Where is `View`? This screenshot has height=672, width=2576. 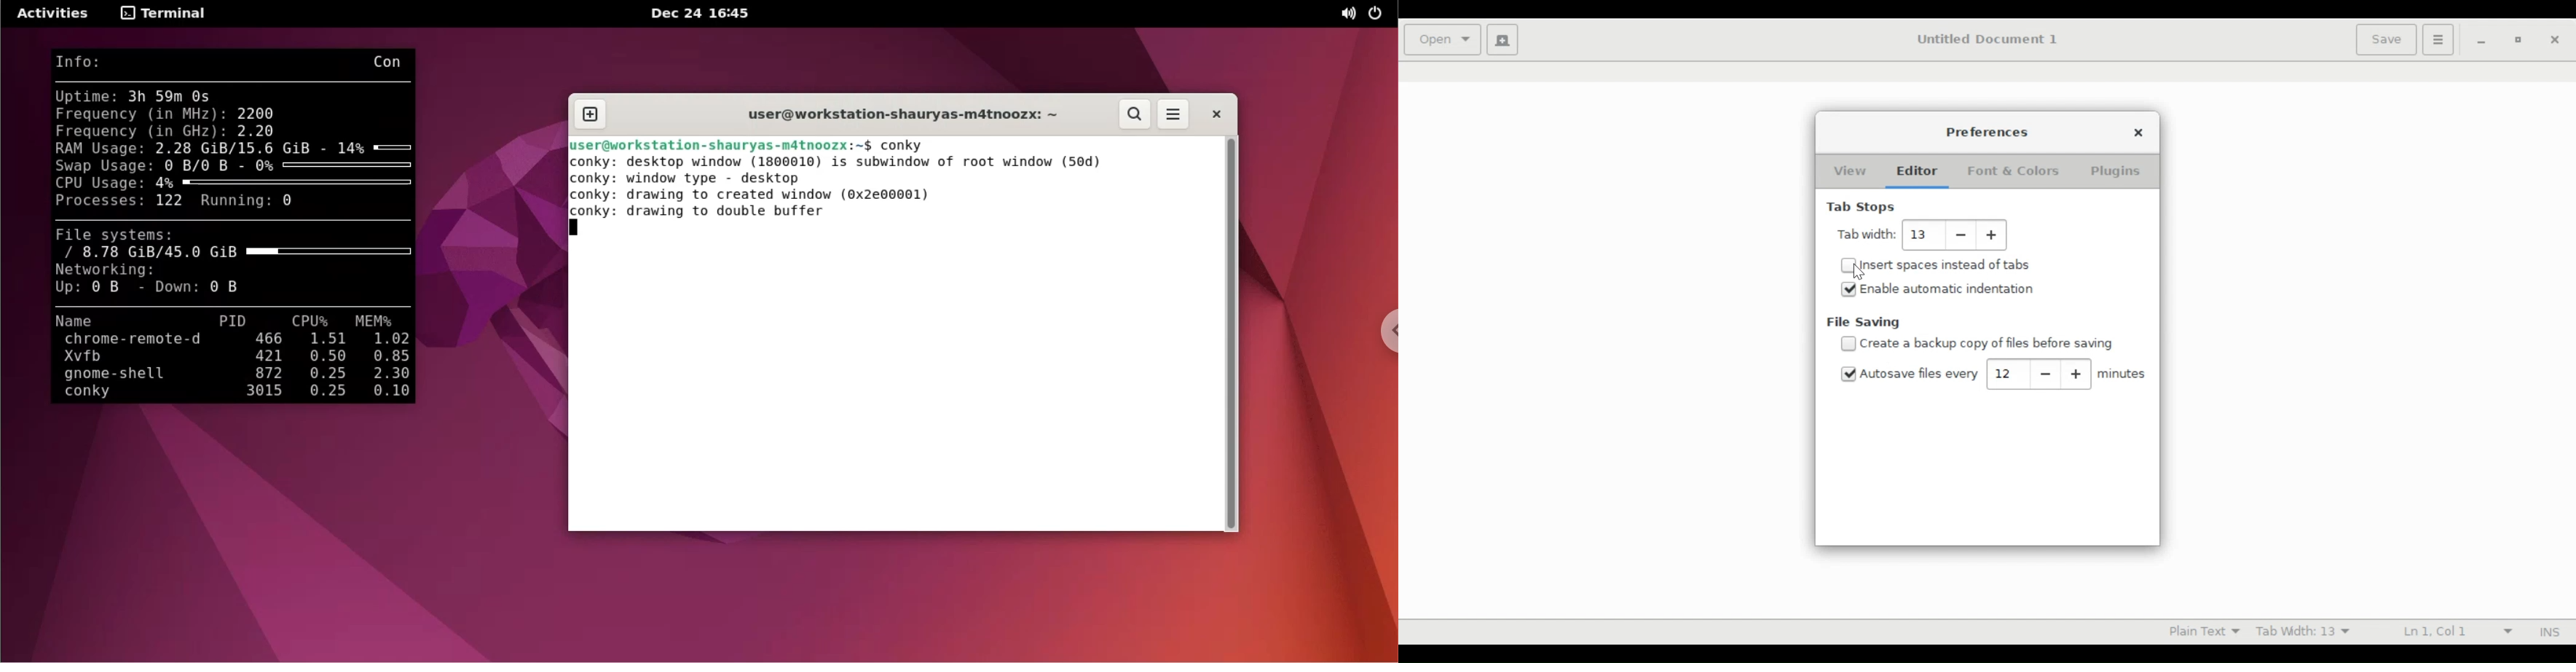
View is located at coordinates (1848, 171).